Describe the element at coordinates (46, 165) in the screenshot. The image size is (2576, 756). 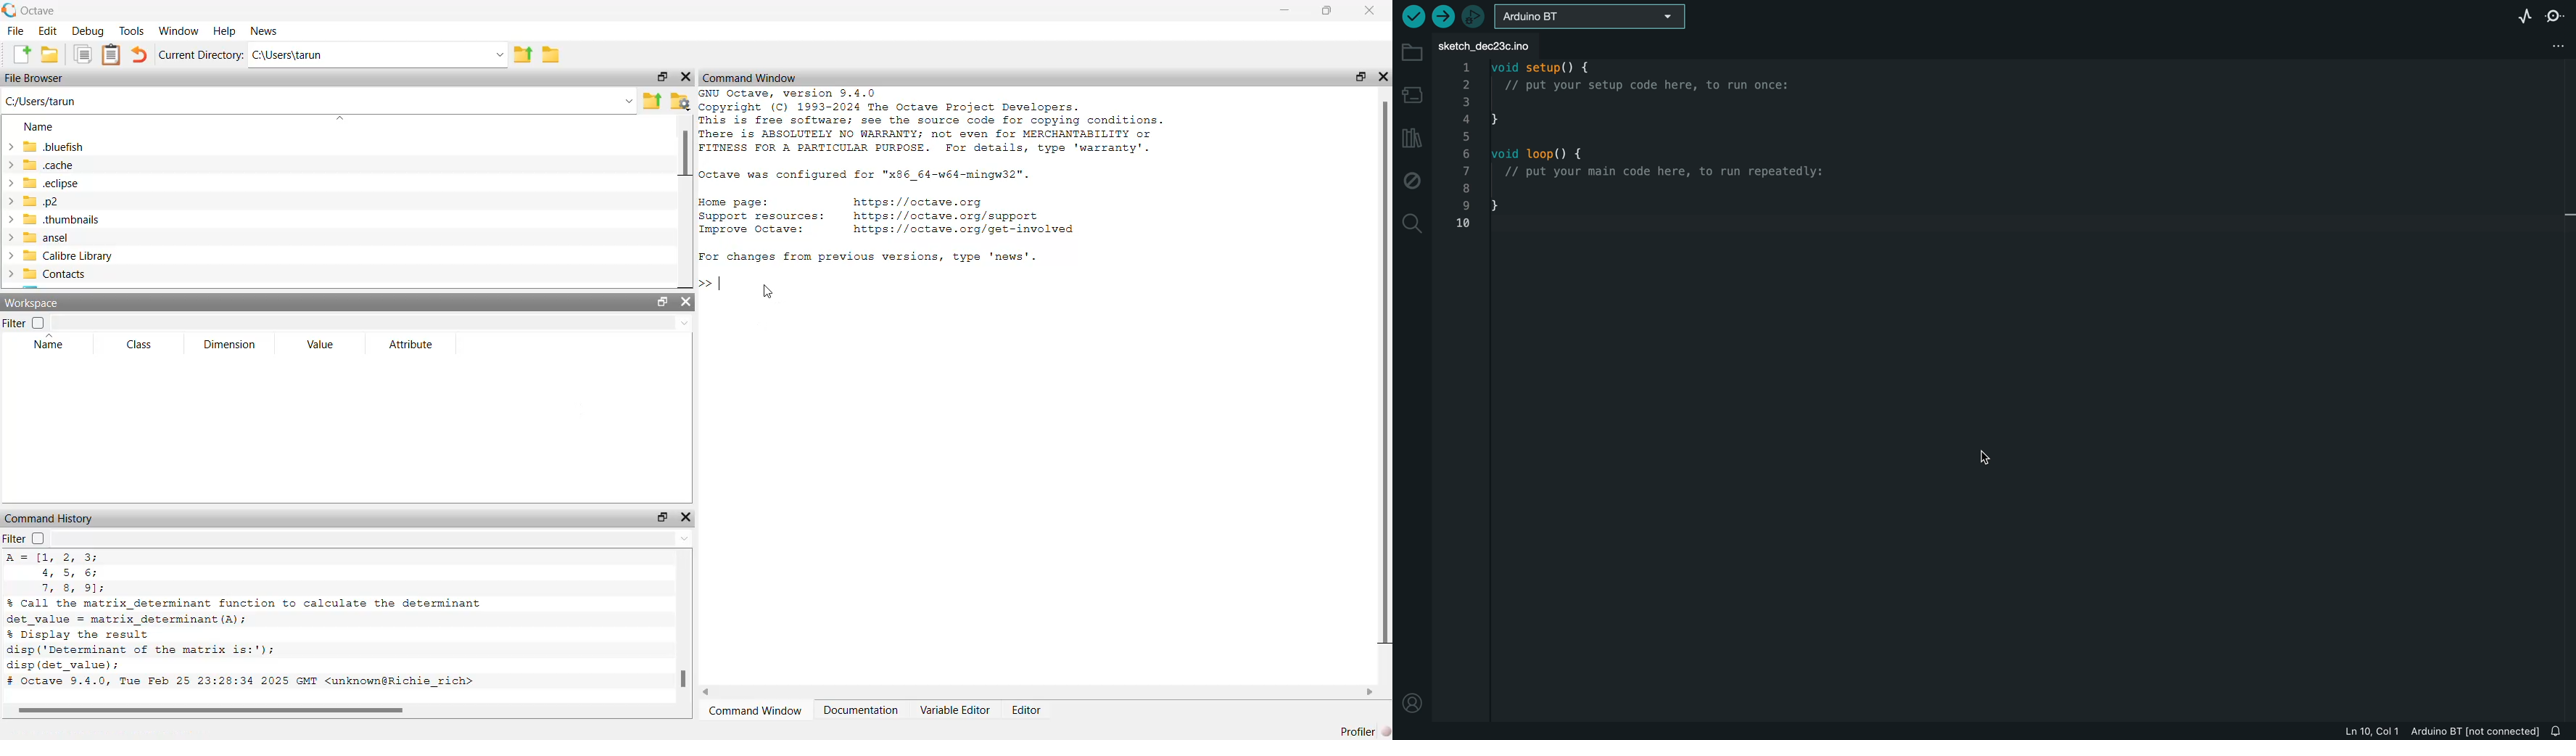
I see `cache` at that location.